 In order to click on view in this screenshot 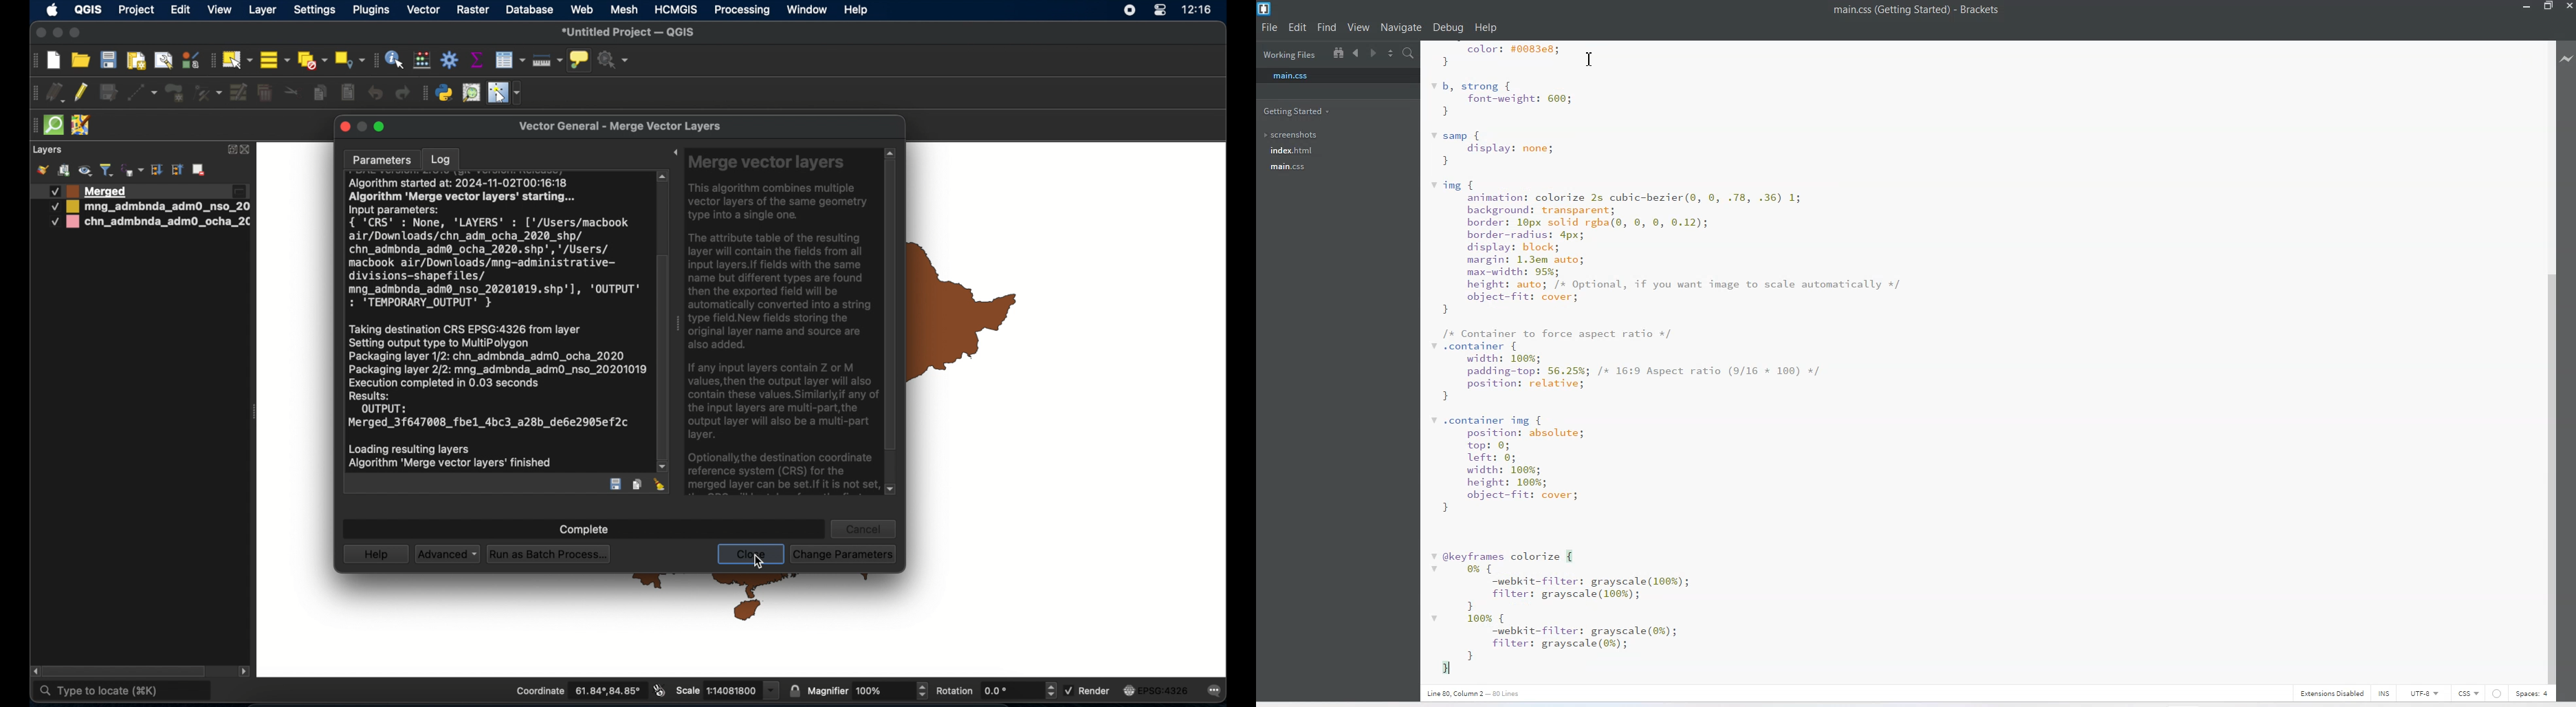, I will do `click(220, 11)`.